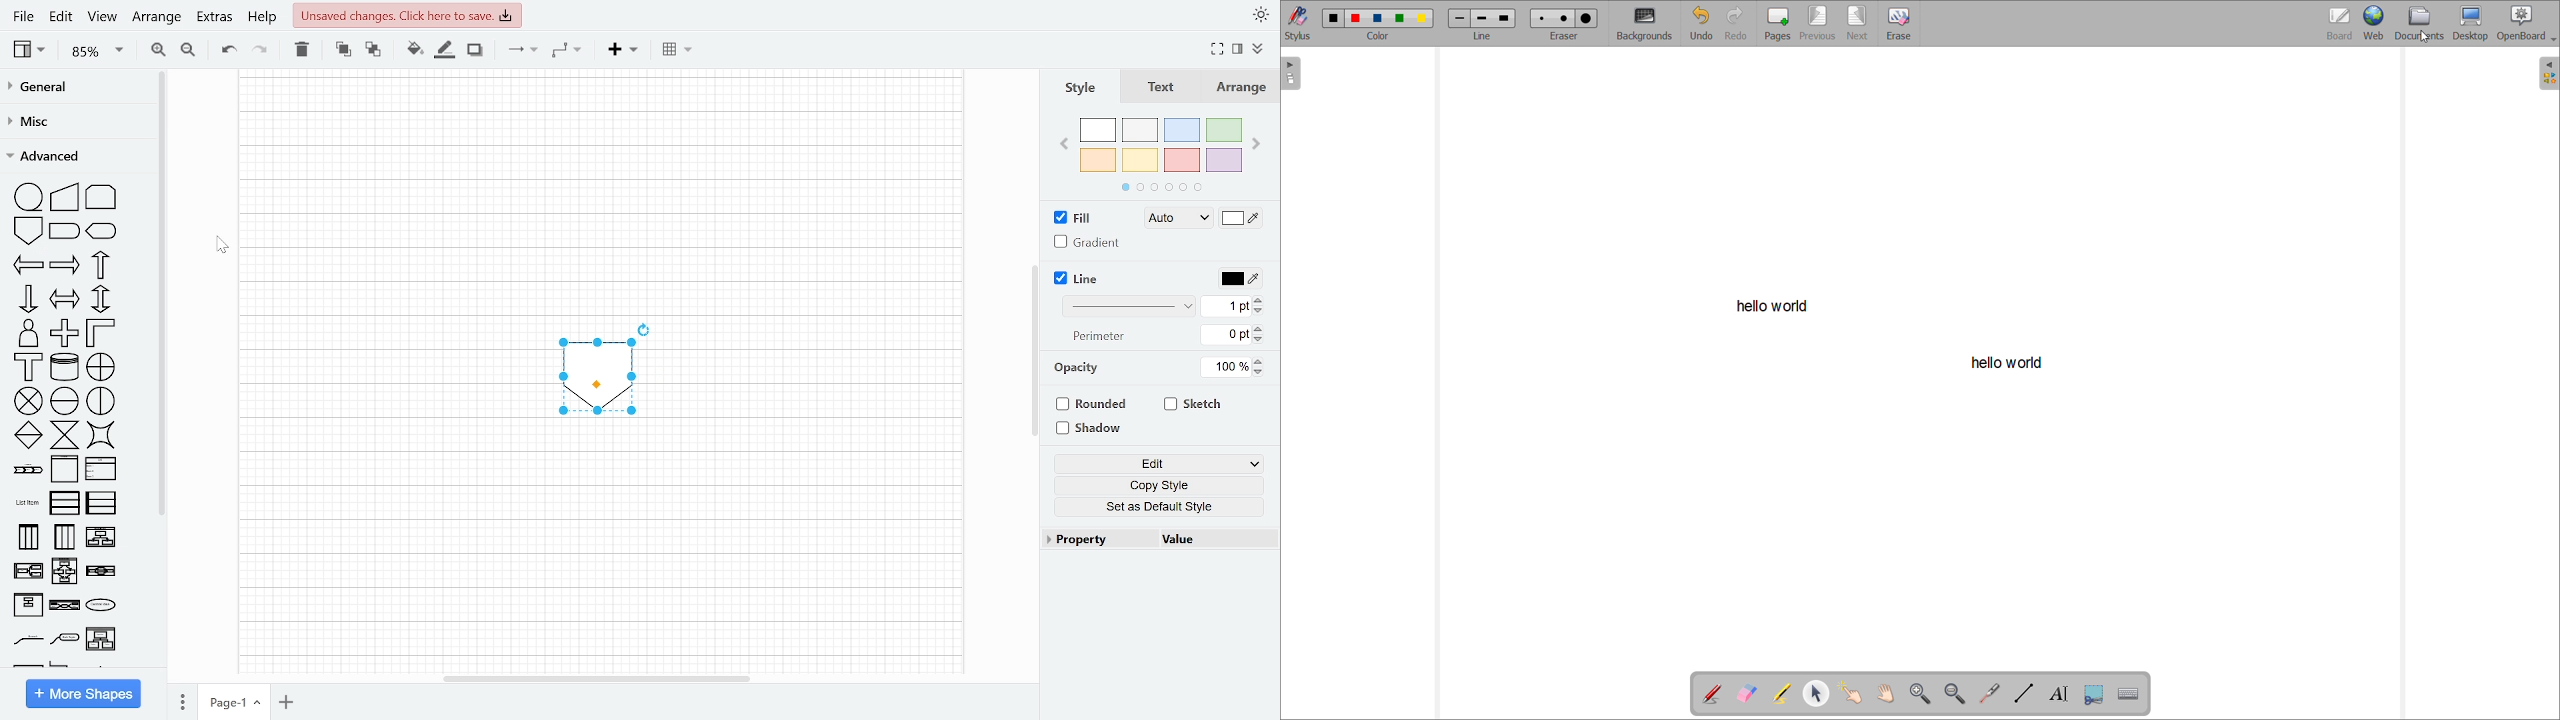  What do you see at coordinates (622, 52) in the screenshot?
I see `Insert` at bounding box center [622, 52].